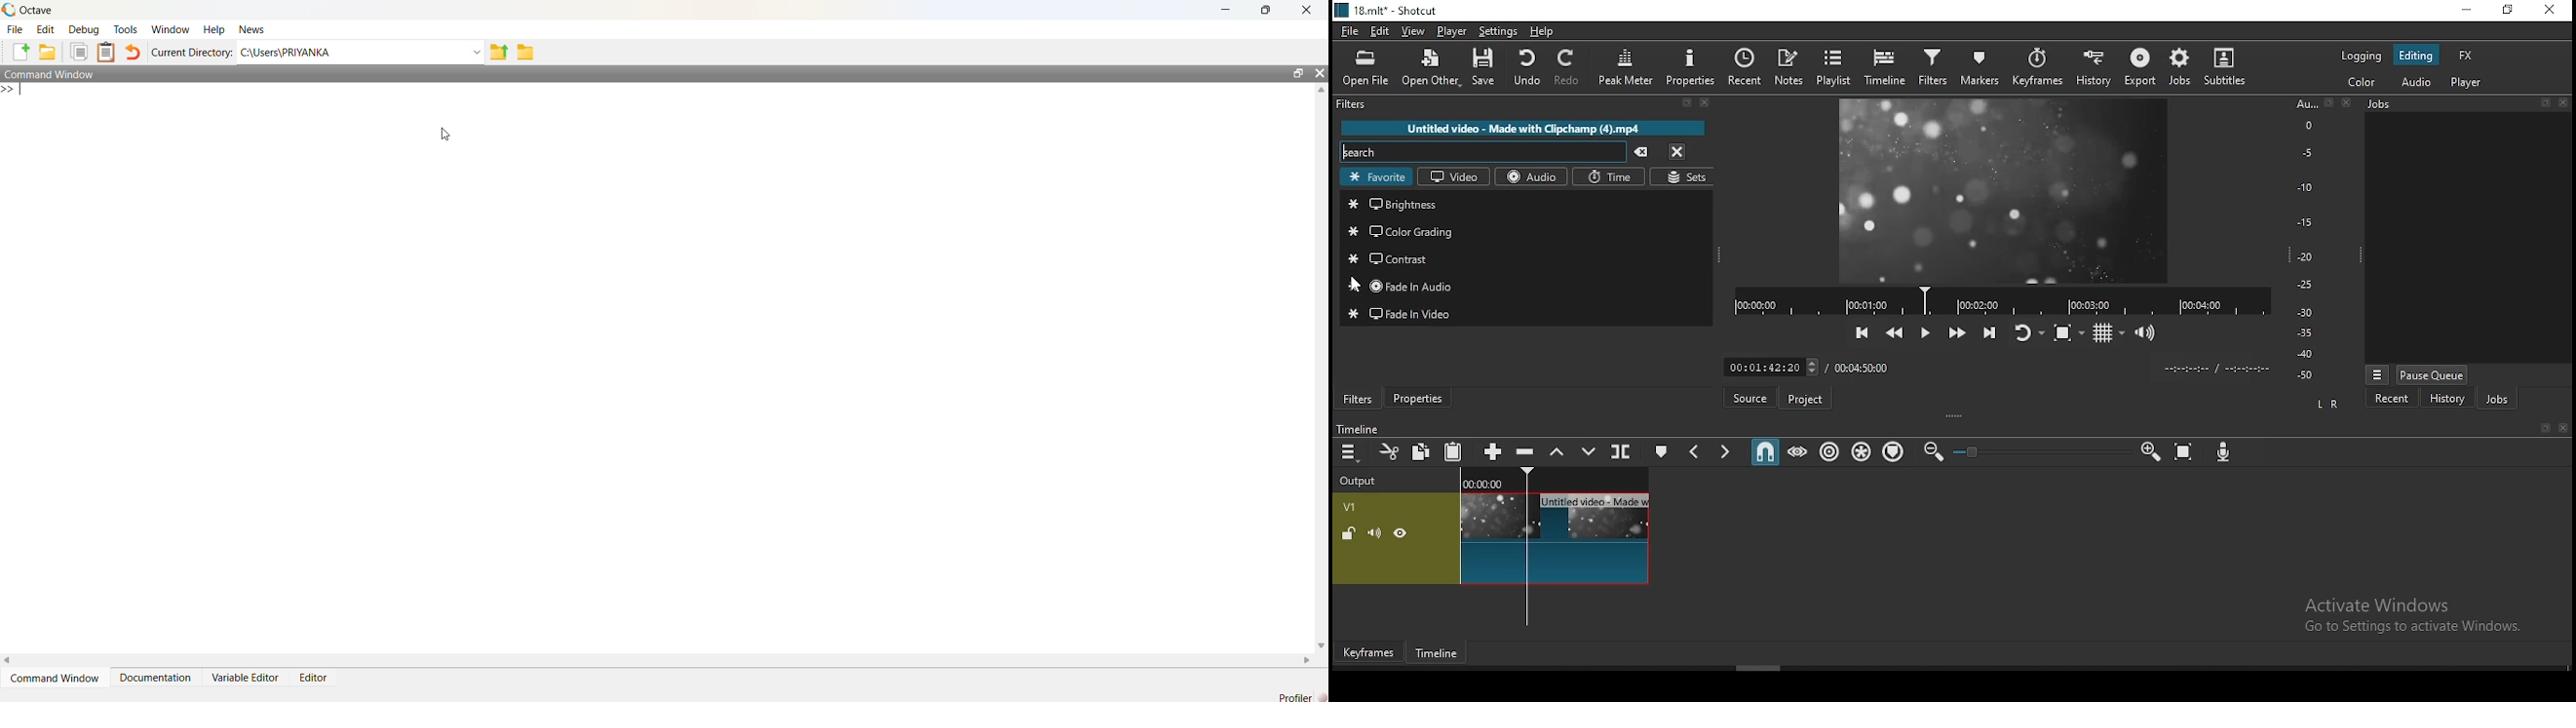 Image resolution: width=2576 pixels, height=728 pixels. I want to click on Close, so click(1320, 75).